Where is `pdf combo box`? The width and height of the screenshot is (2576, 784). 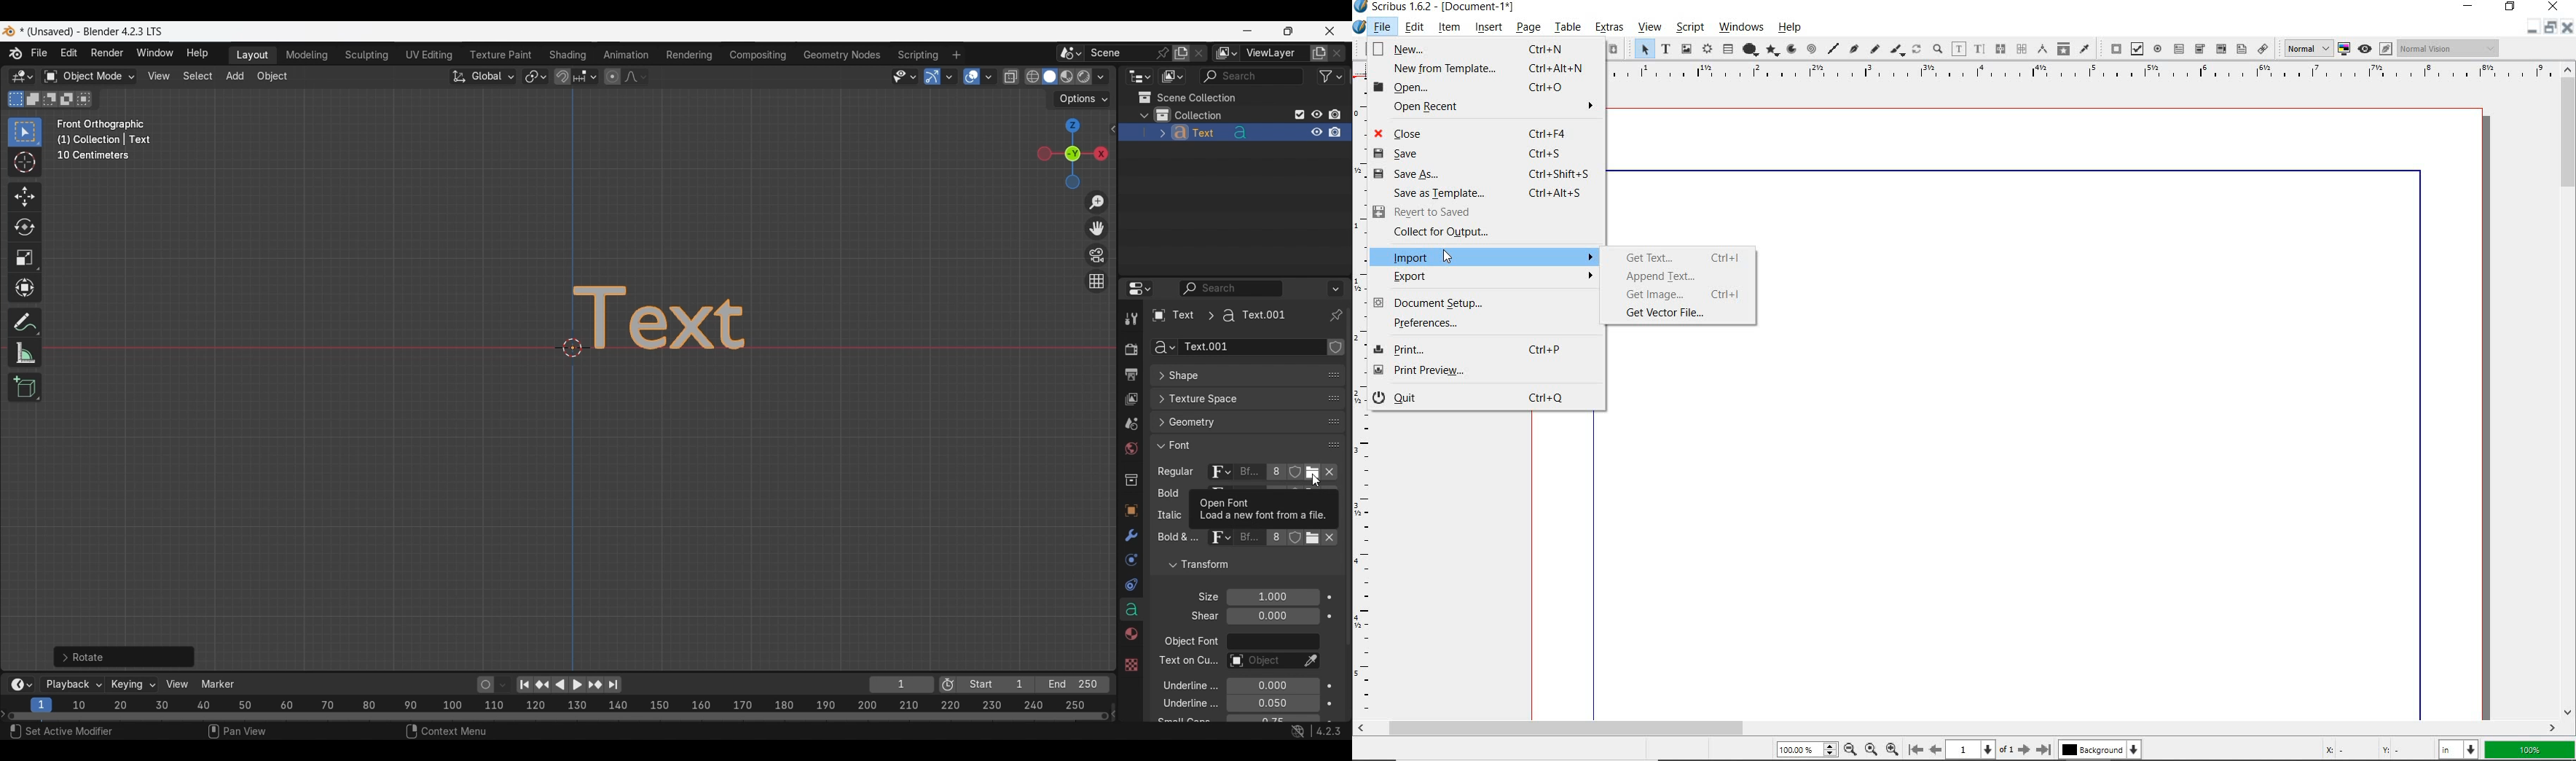
pdf combo box is located at coordinates (2199, 49).